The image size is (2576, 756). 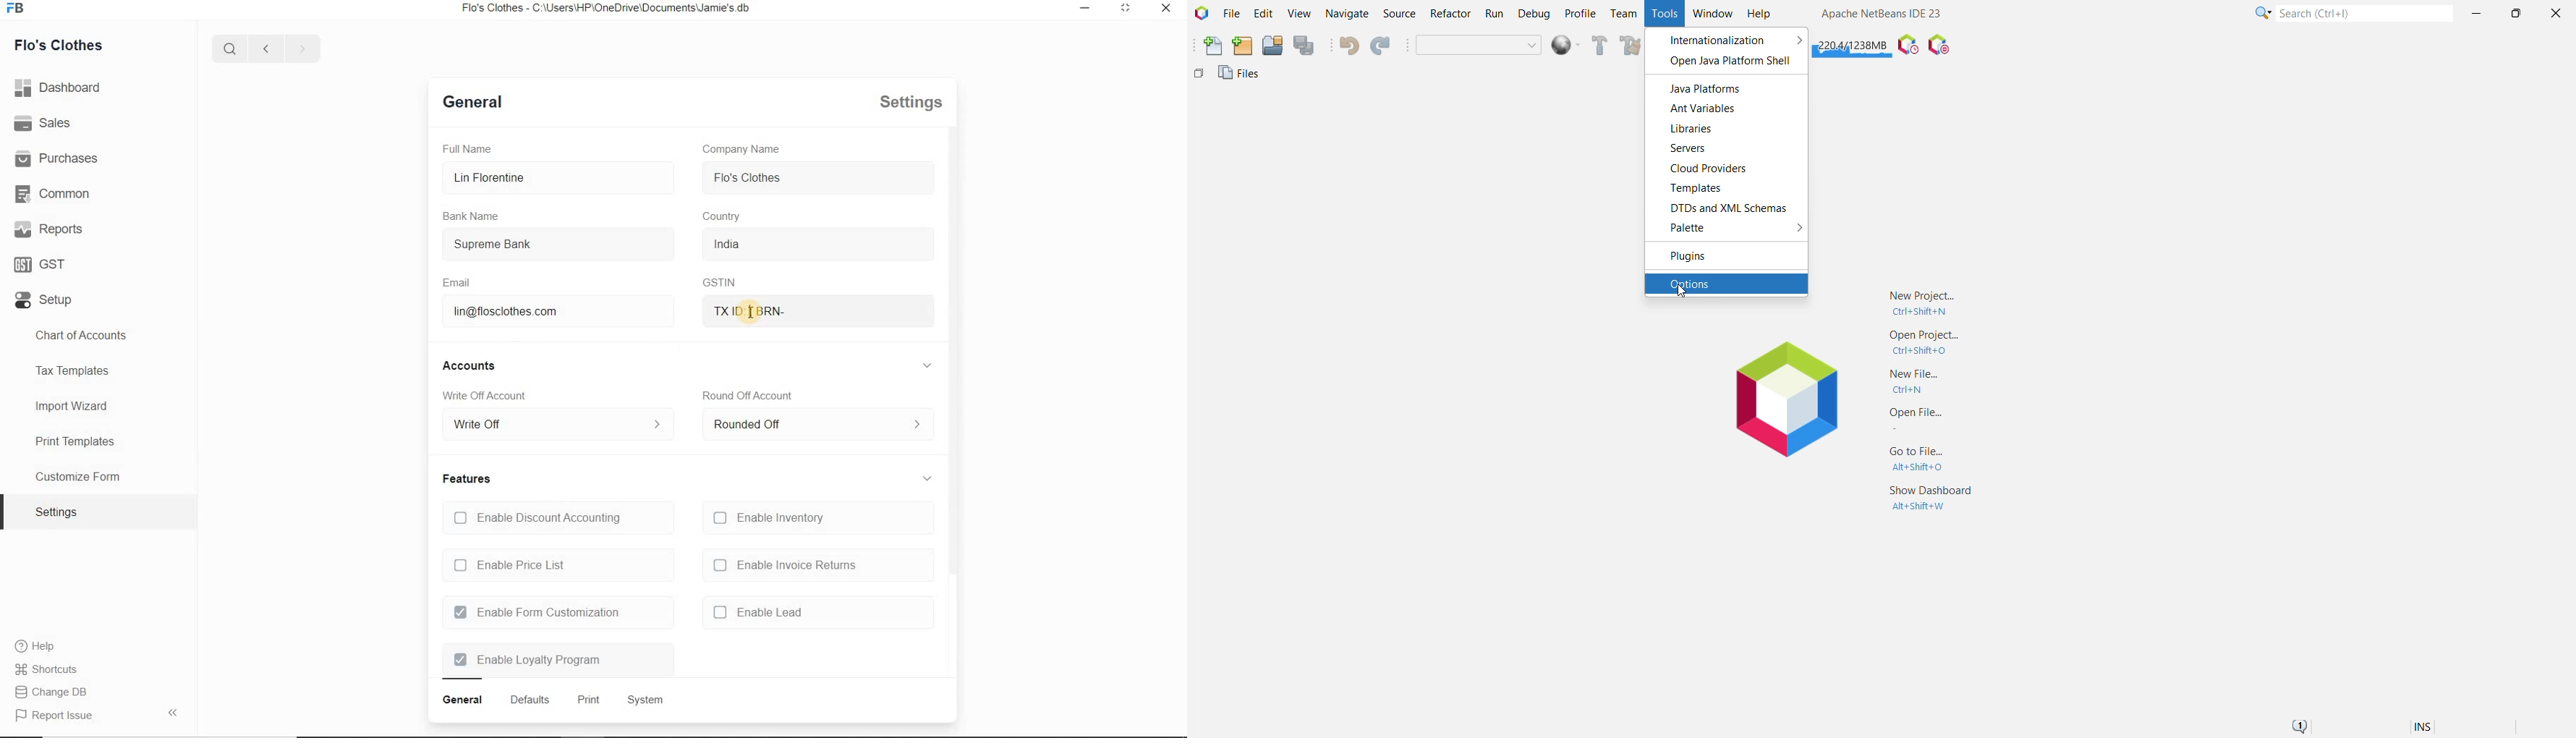 What do you see at coordinates (64, 159) in the screenshot?
I see `Purchases` at bounding box center [64, 159].